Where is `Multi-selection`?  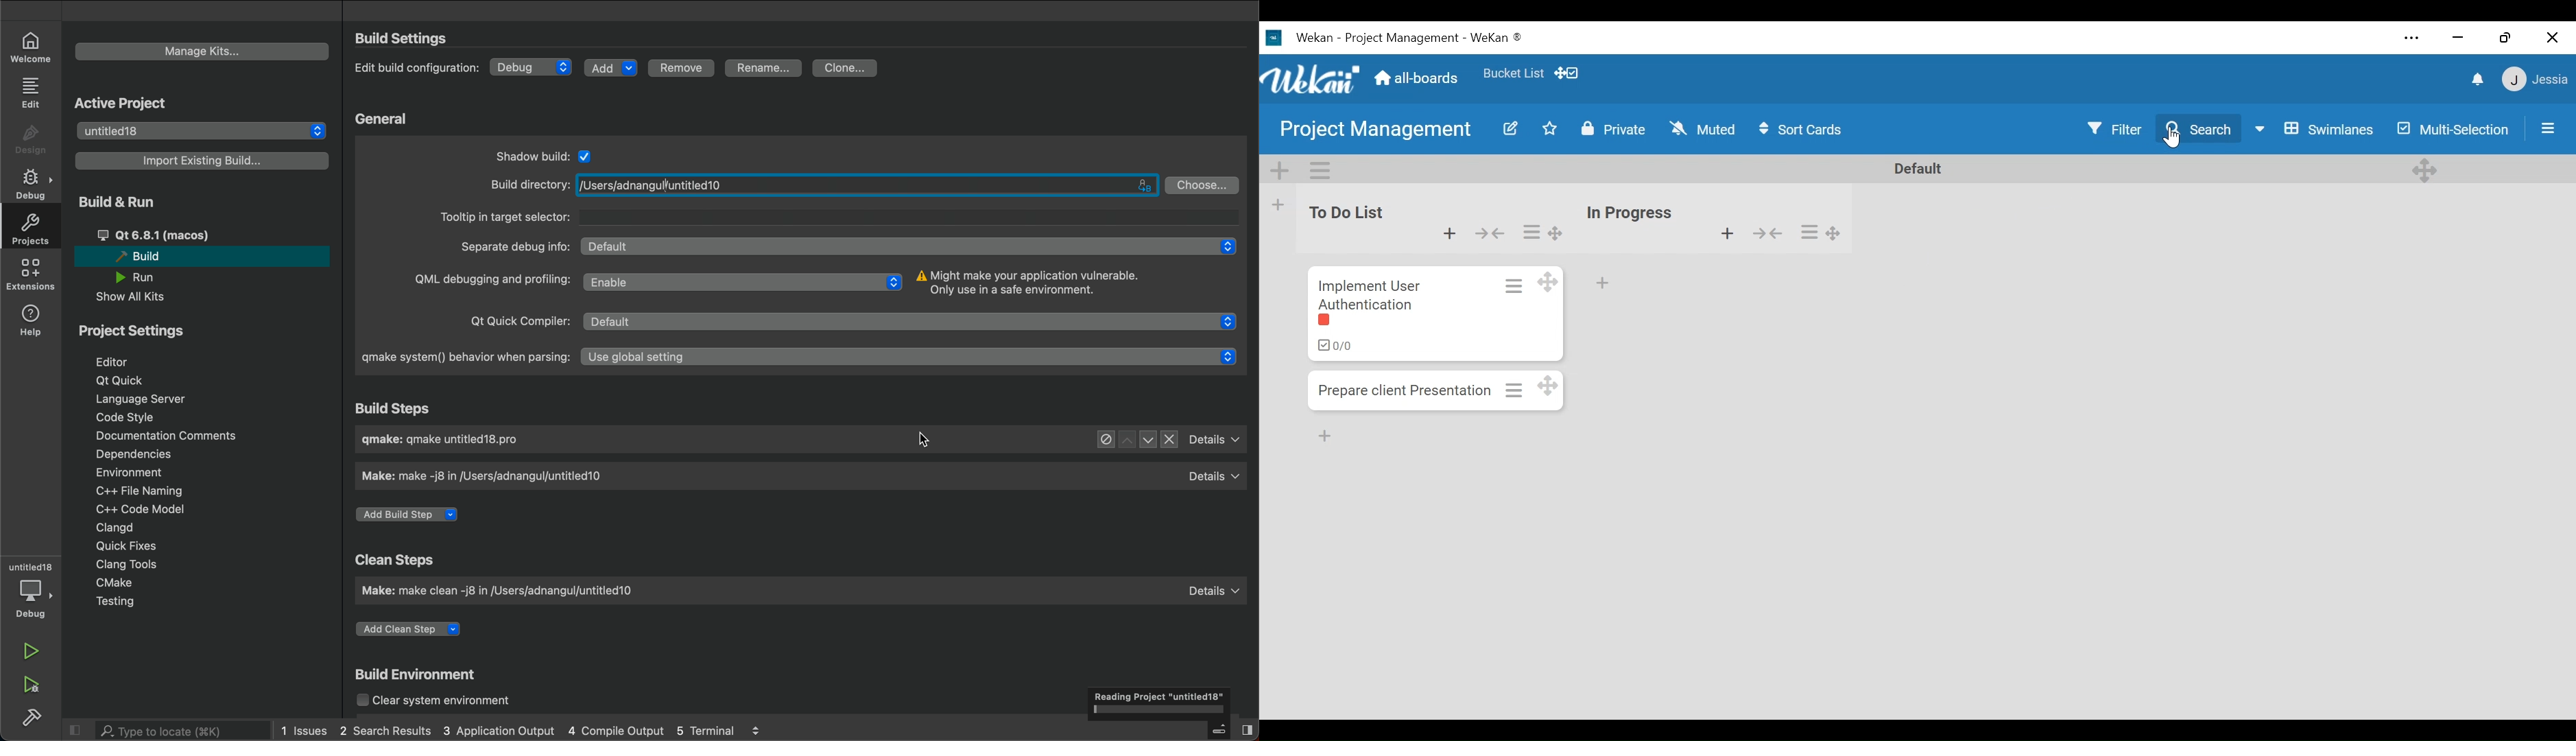
Multi-selection is located at coordinates (2450, 128).